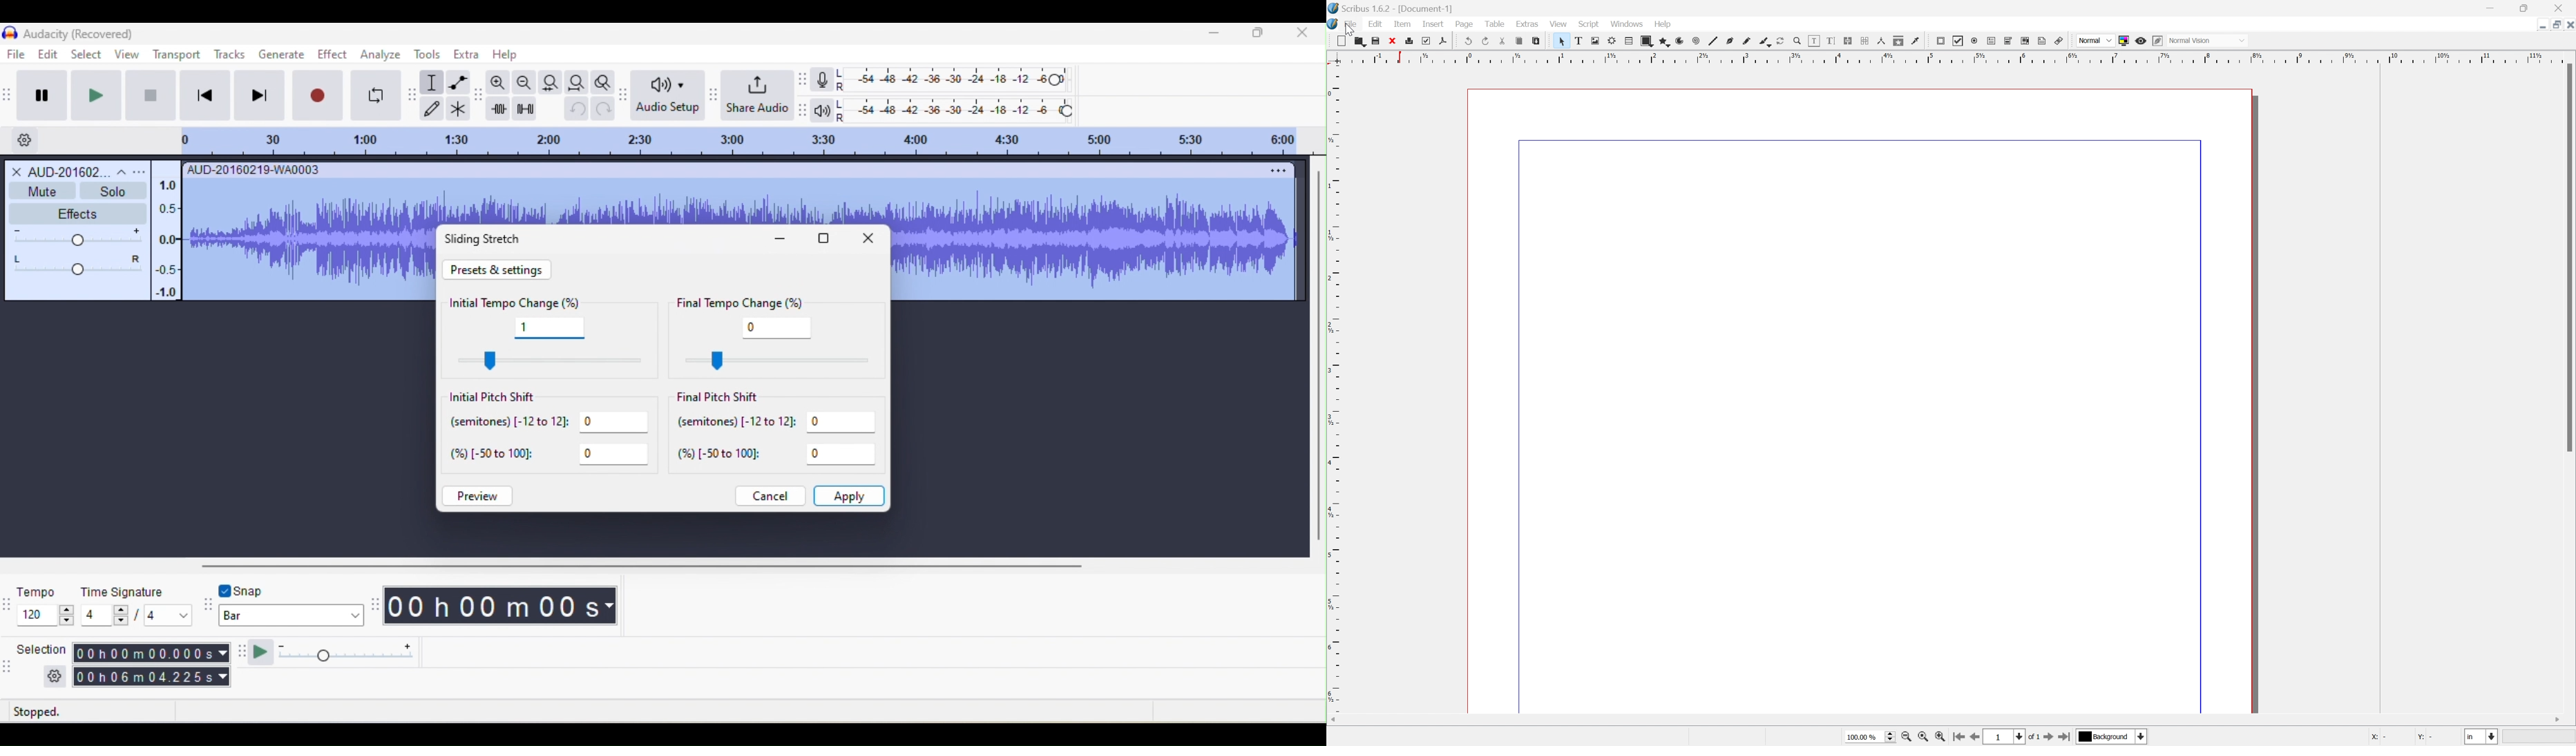 This screenshot has height=756, width=2576. What do you see at coordinates (667, 95) in the screenshot?
I see `audio setup` at bounding box center [667, 95].